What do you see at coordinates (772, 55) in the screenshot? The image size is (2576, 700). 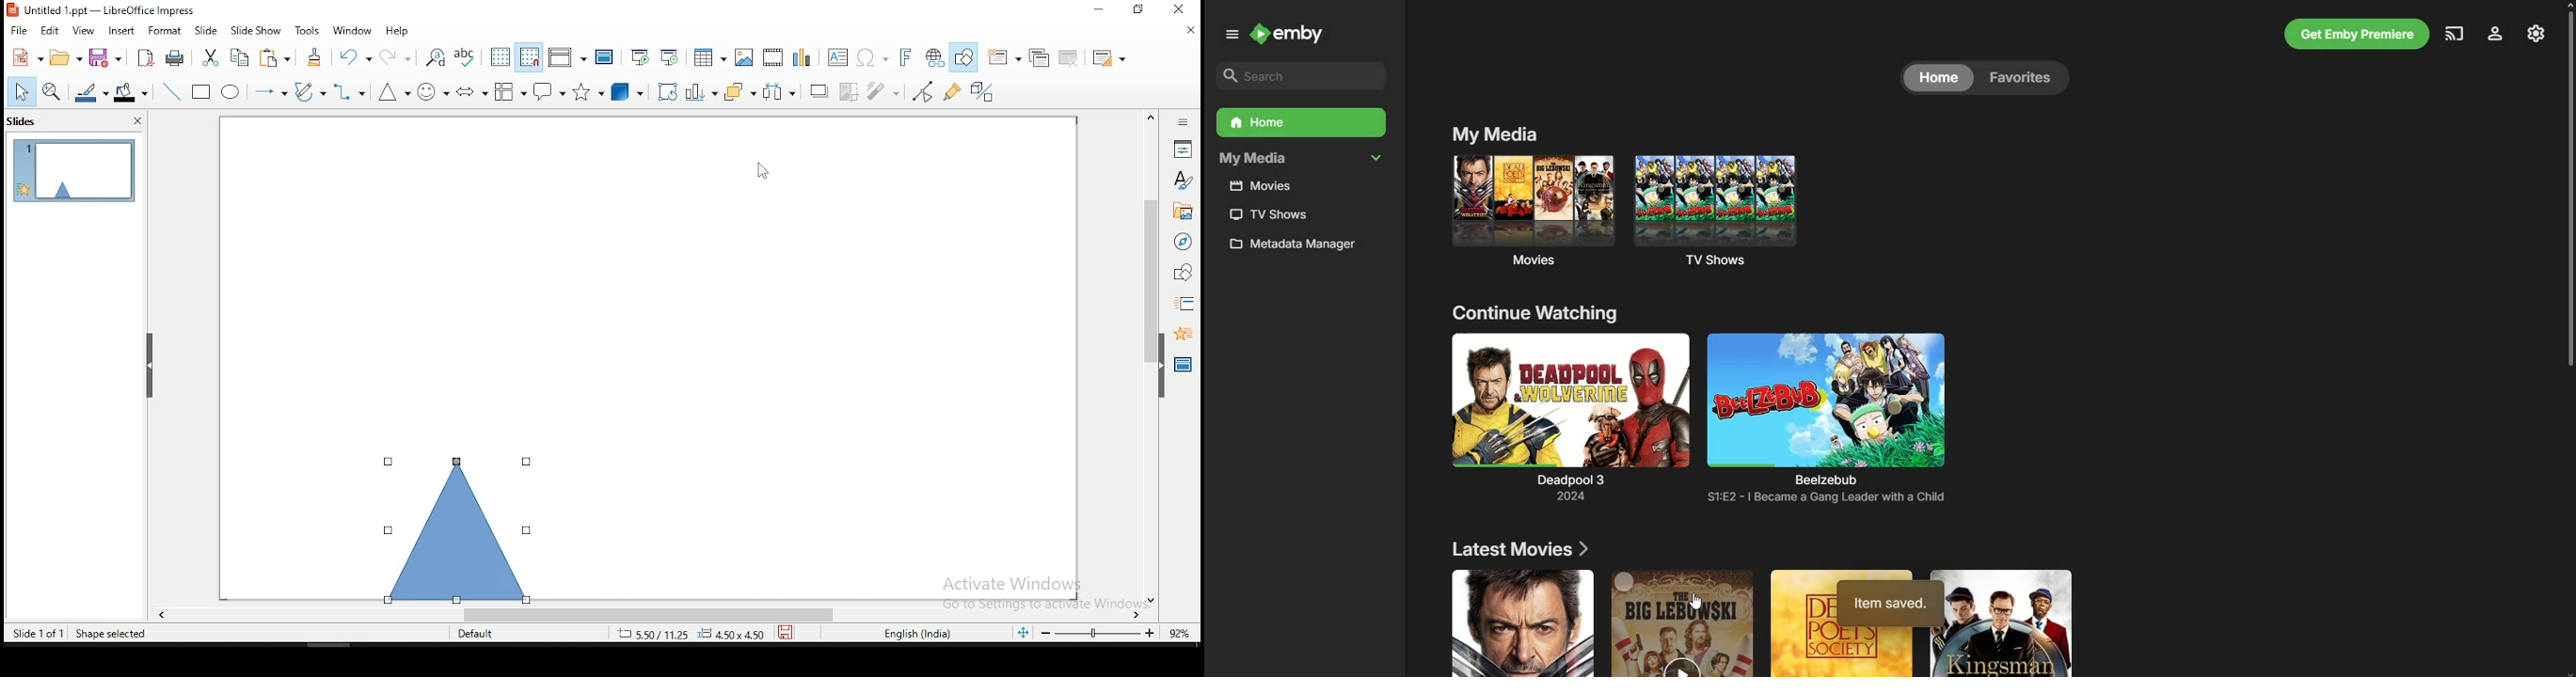 I see `insert audio and video` at bounding box center [772, 55].